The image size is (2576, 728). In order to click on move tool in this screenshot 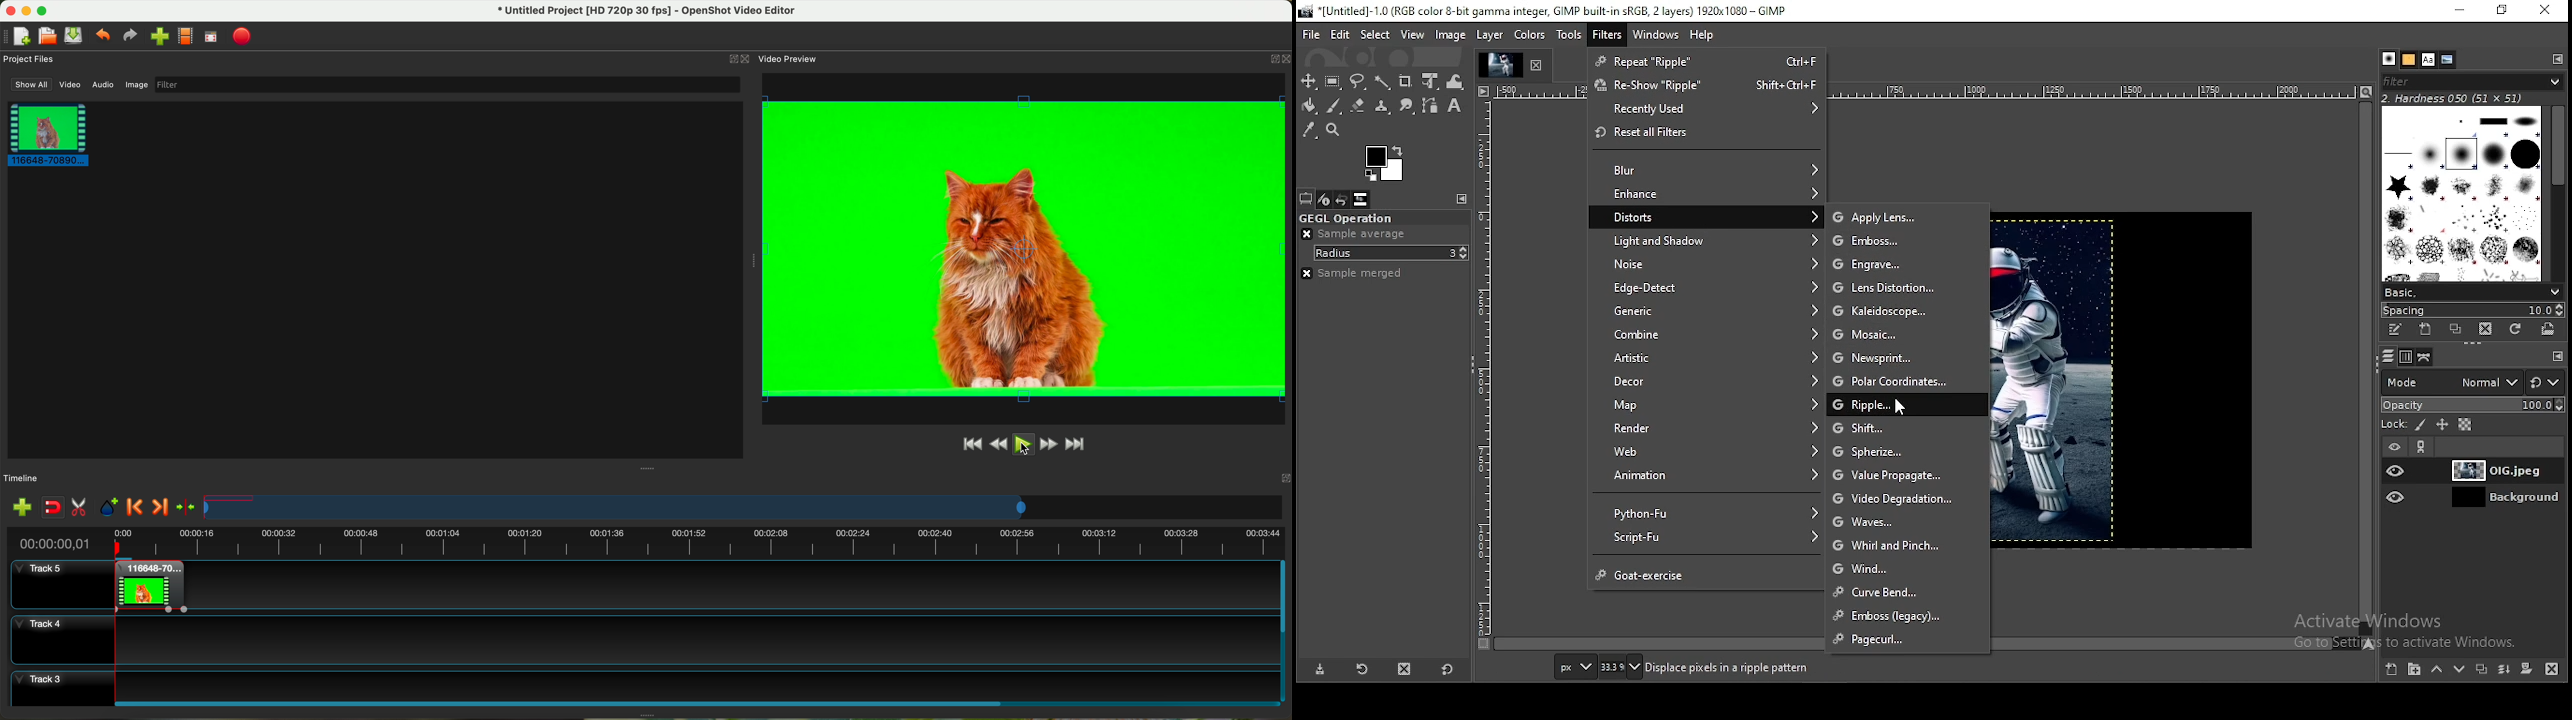, I will do `click(1310, 82)`.